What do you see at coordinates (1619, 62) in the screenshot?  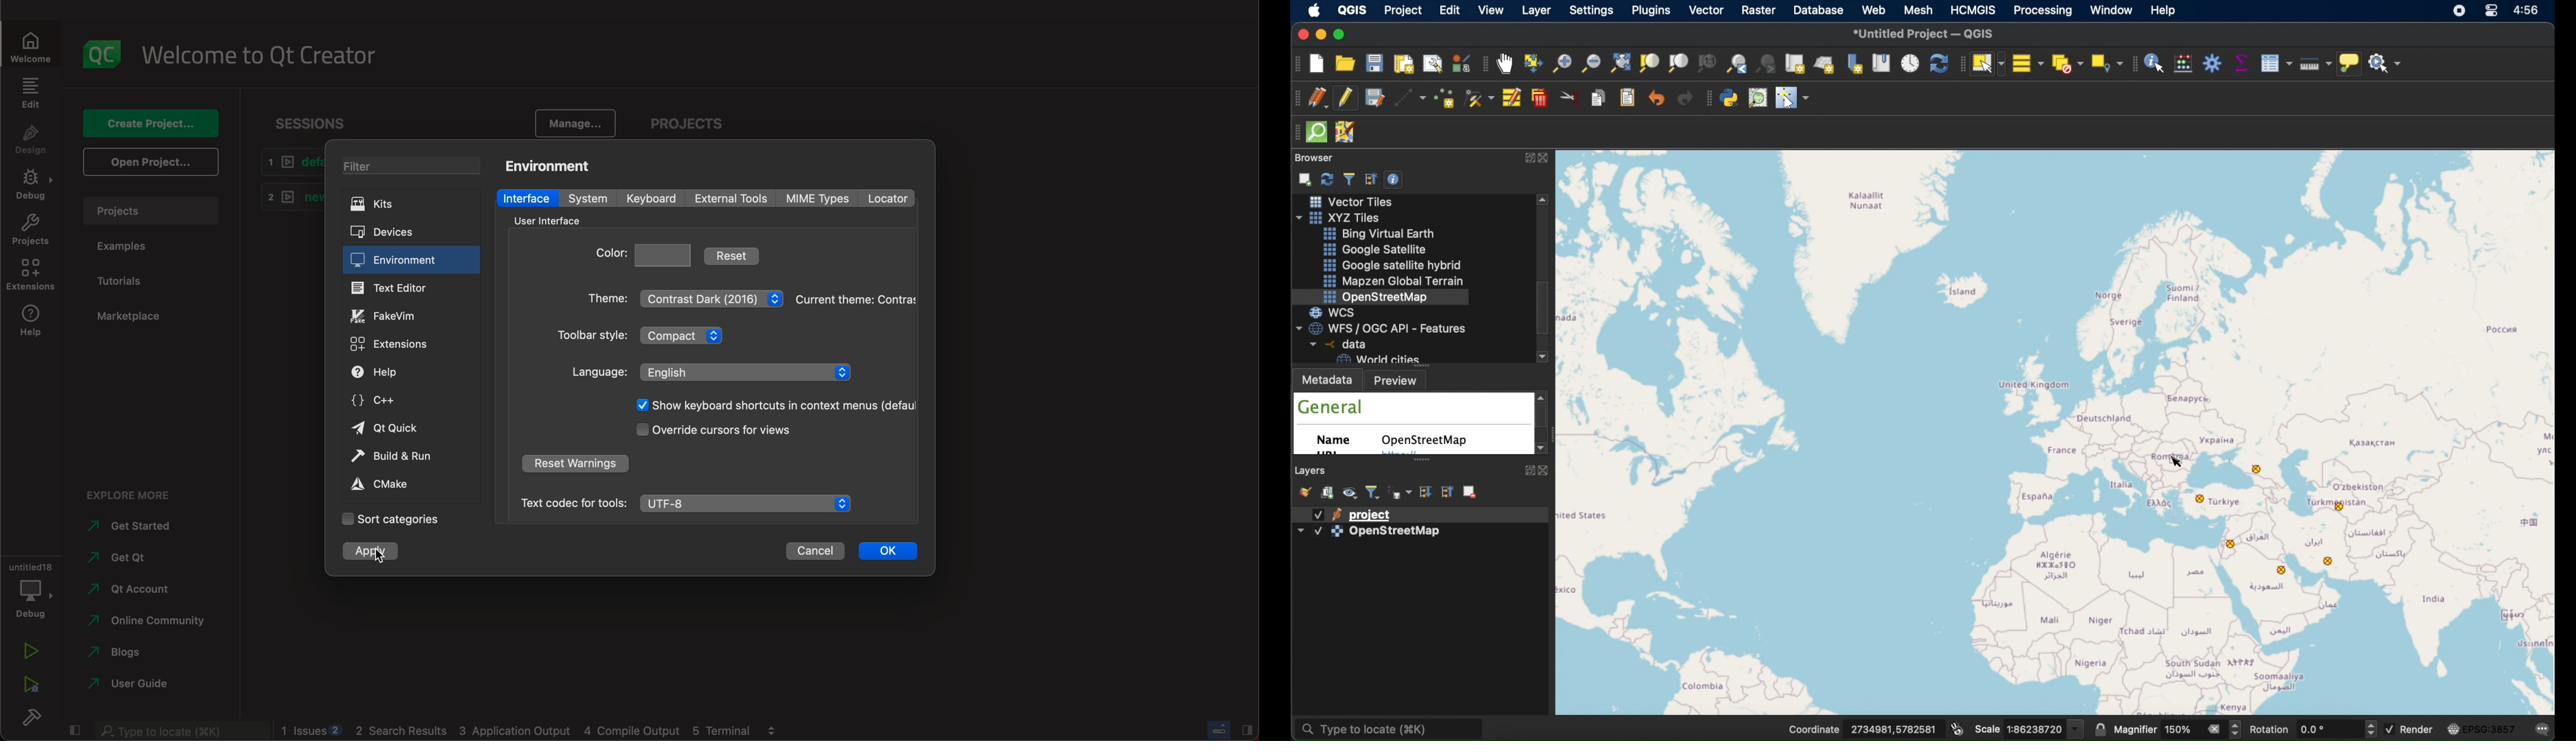 I see `zoom full` at bounding box center [1619, 62].